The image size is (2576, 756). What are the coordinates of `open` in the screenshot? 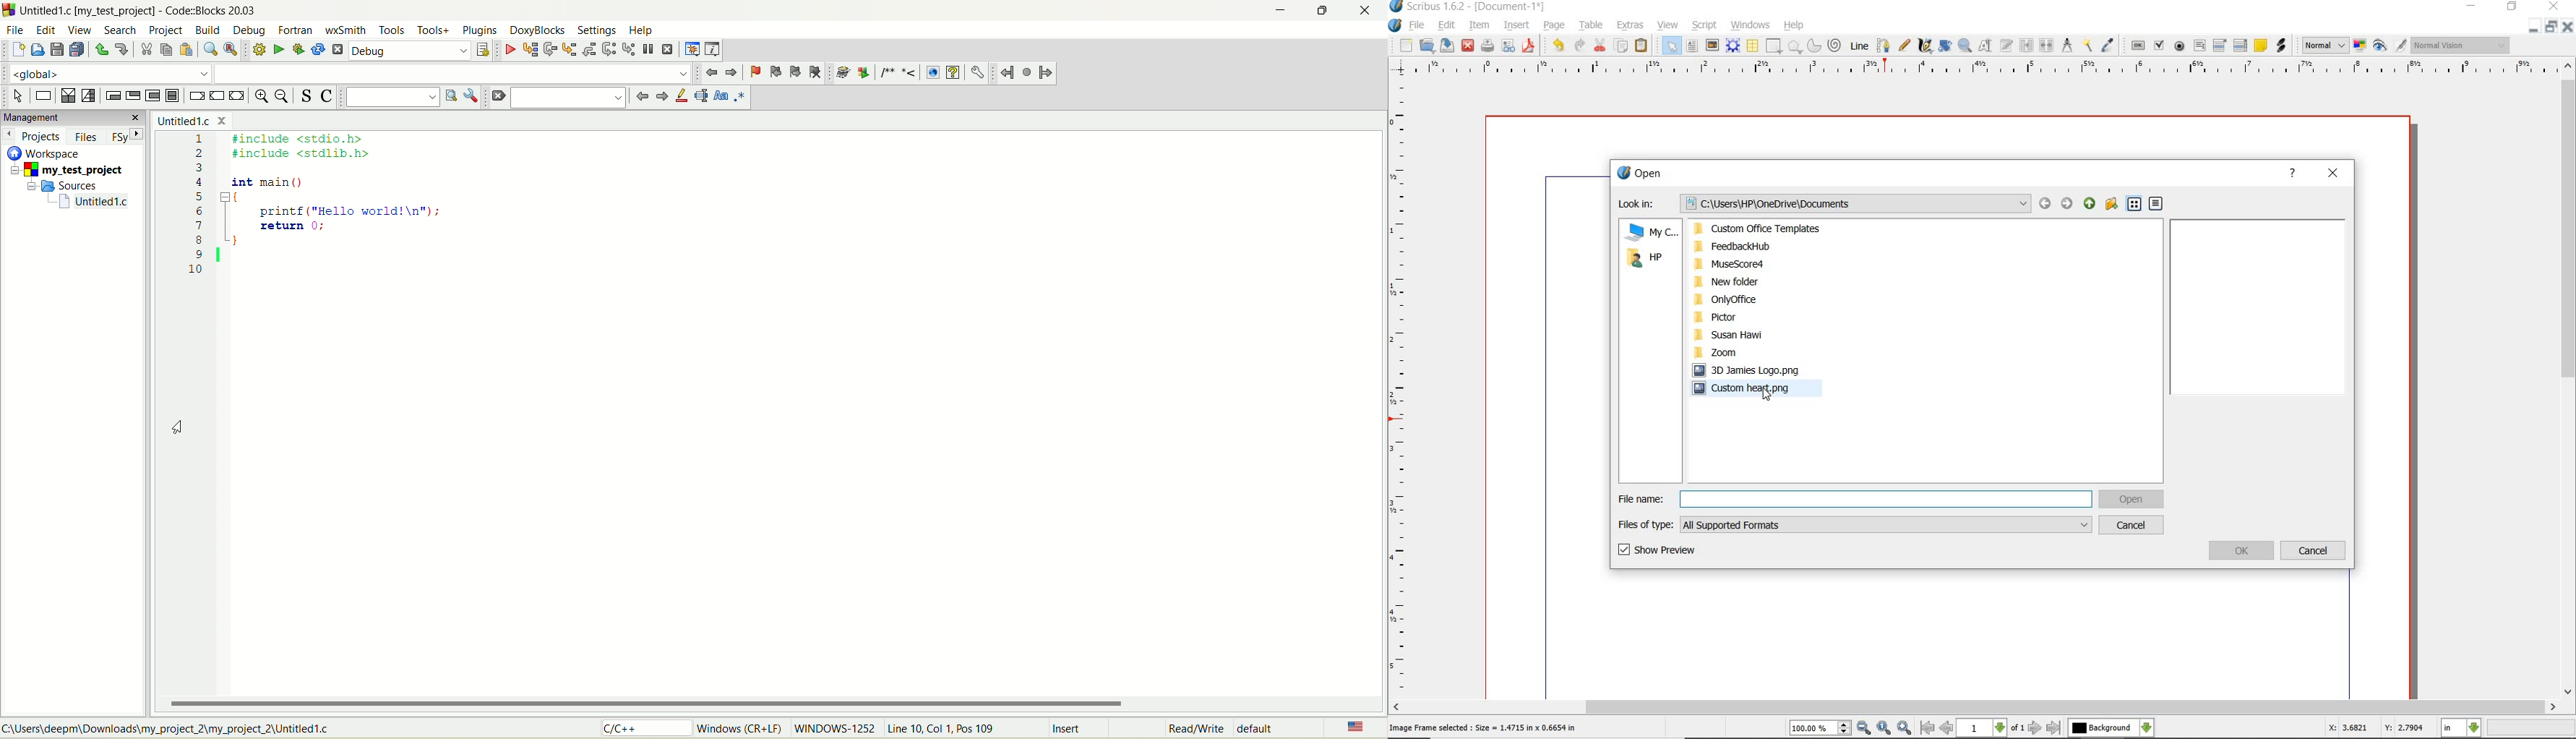 It's located at (37, 50).